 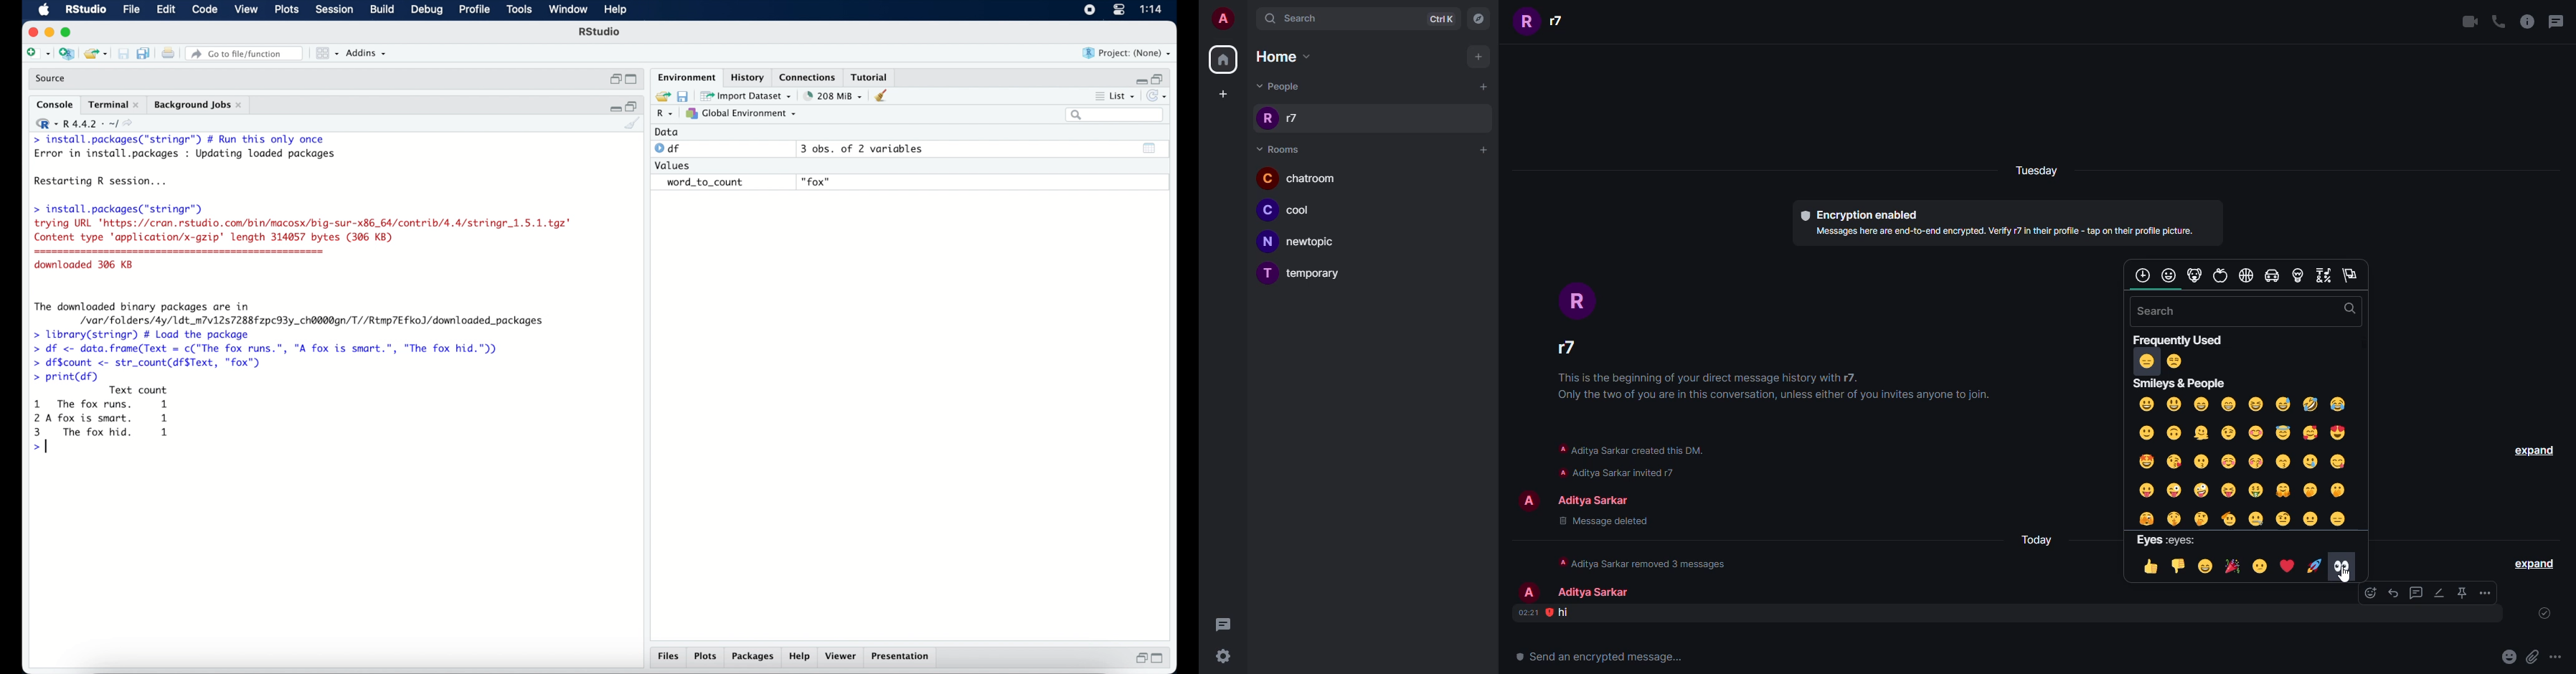 I want to click on restore down, so click(x=632, y=105).